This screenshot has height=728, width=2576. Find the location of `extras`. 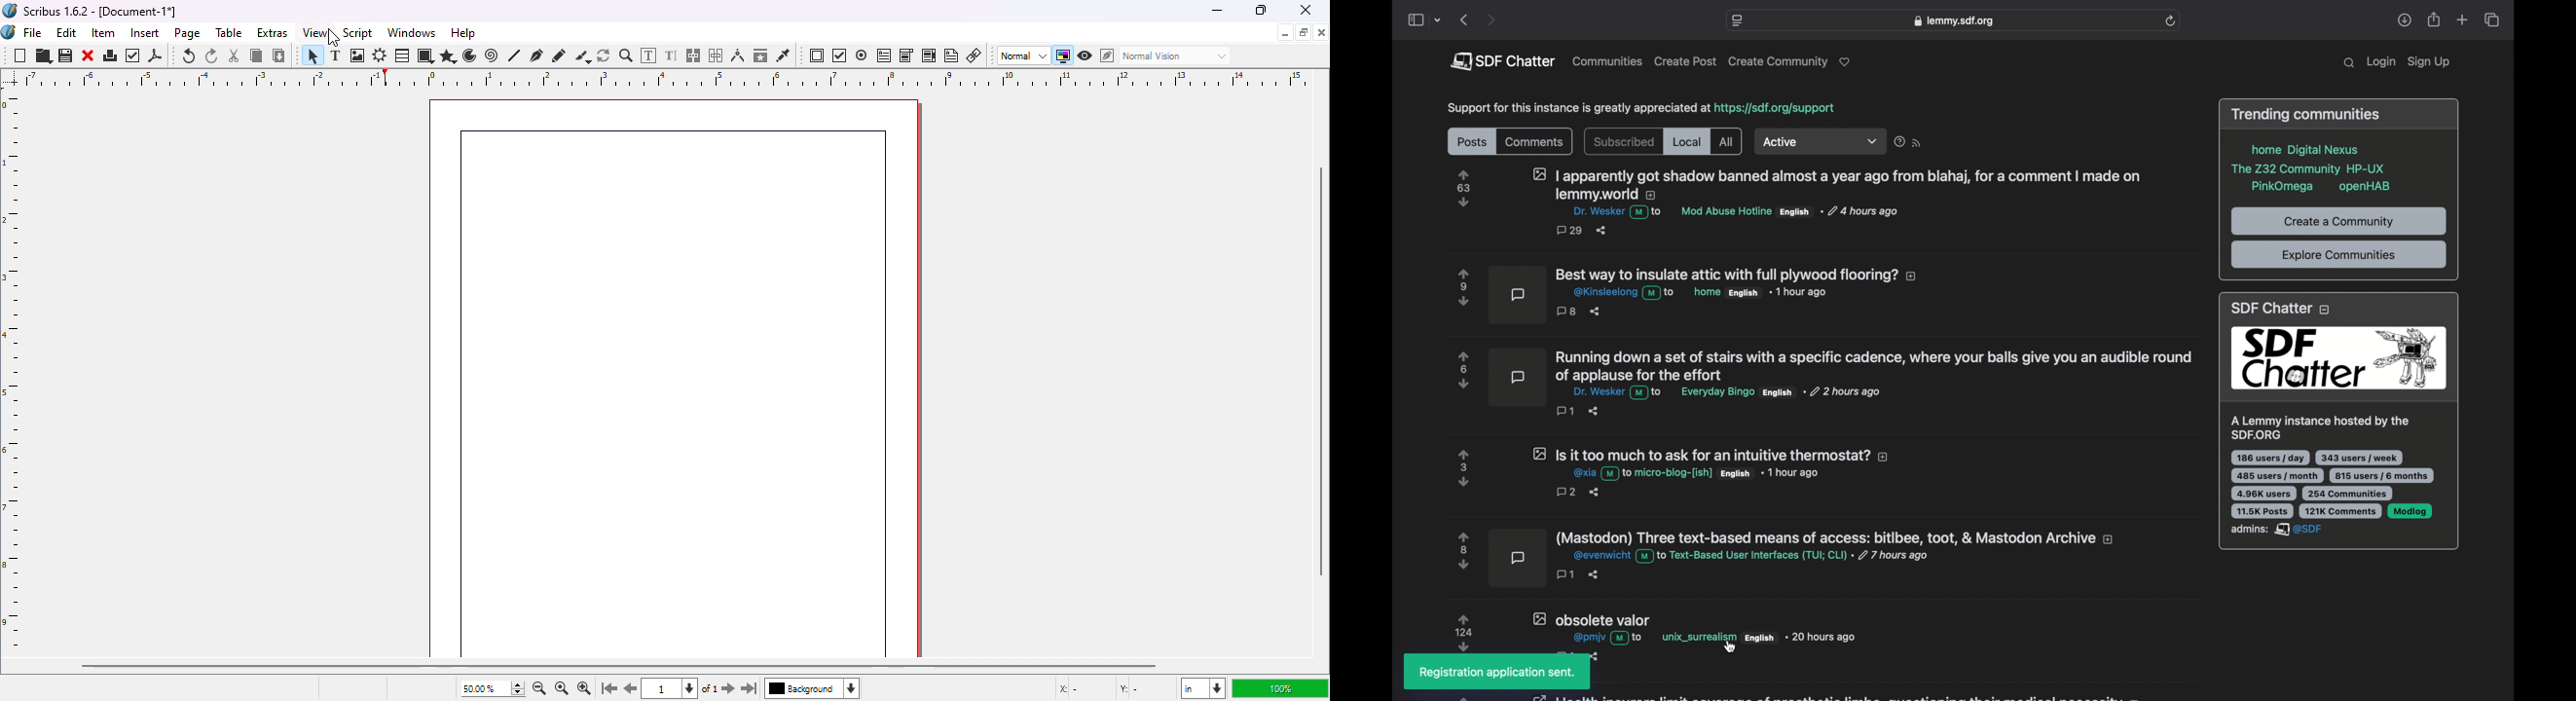

extras is located at coordinates (273, 32).